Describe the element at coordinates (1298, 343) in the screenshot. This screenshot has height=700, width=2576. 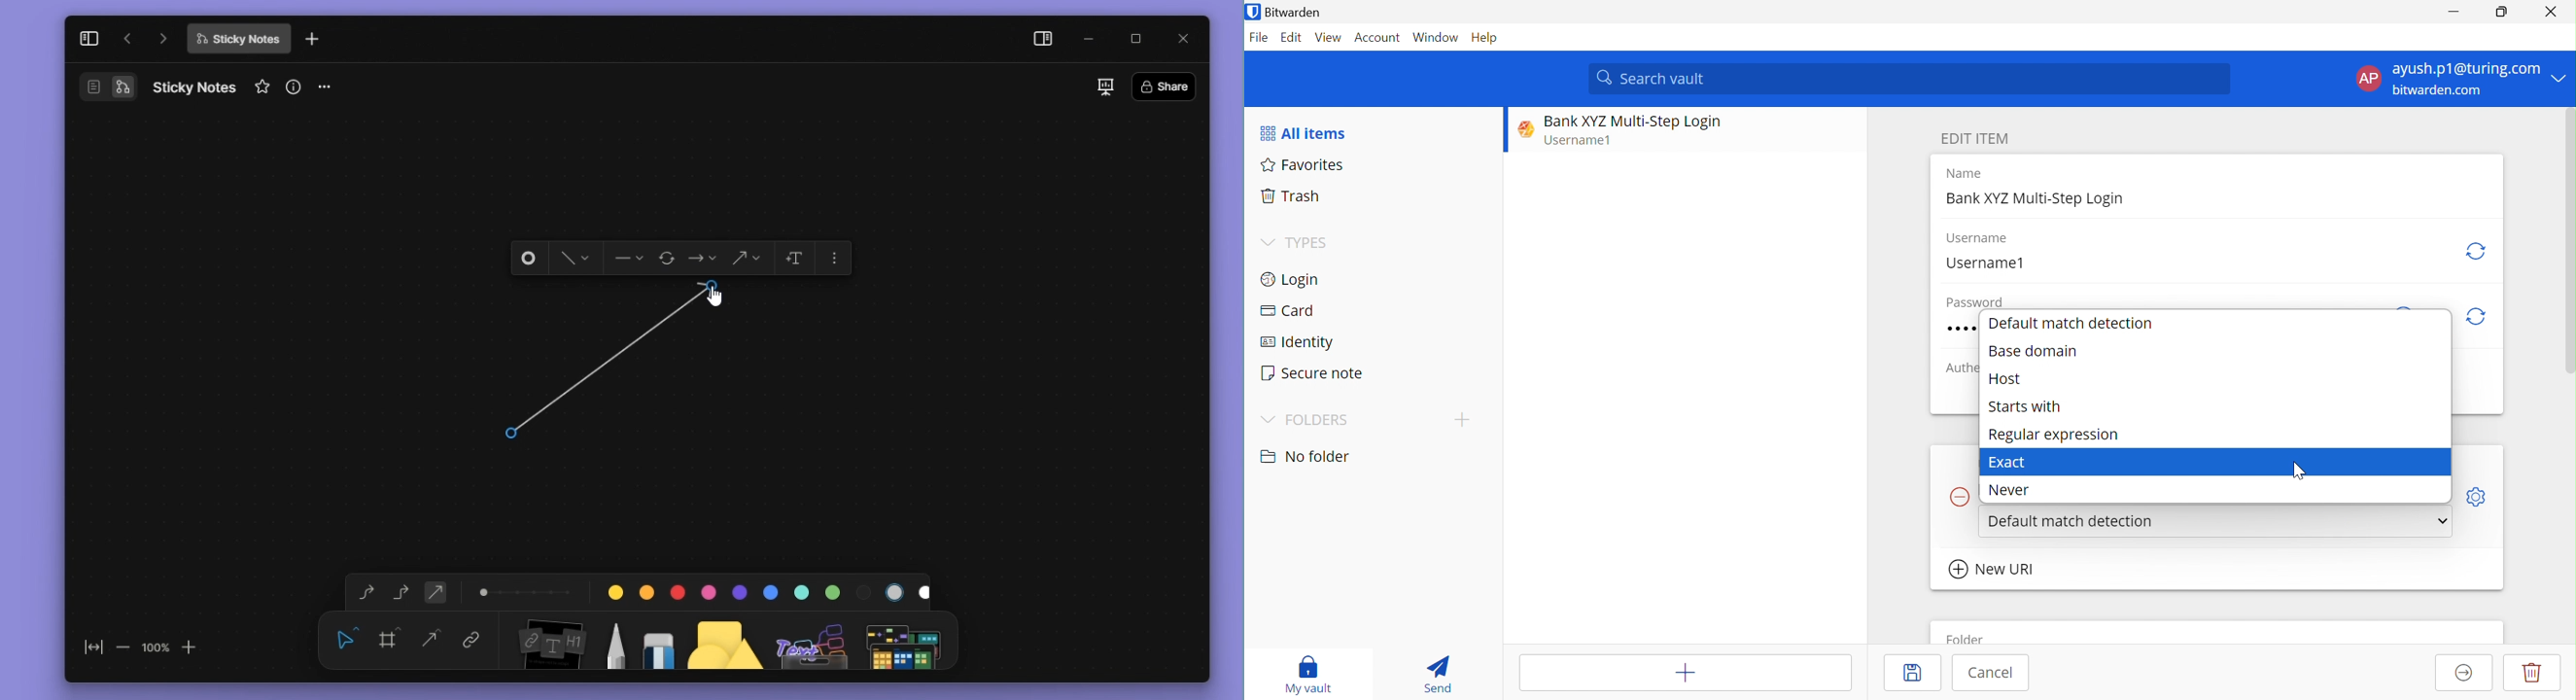
I see `Identity` at that location.